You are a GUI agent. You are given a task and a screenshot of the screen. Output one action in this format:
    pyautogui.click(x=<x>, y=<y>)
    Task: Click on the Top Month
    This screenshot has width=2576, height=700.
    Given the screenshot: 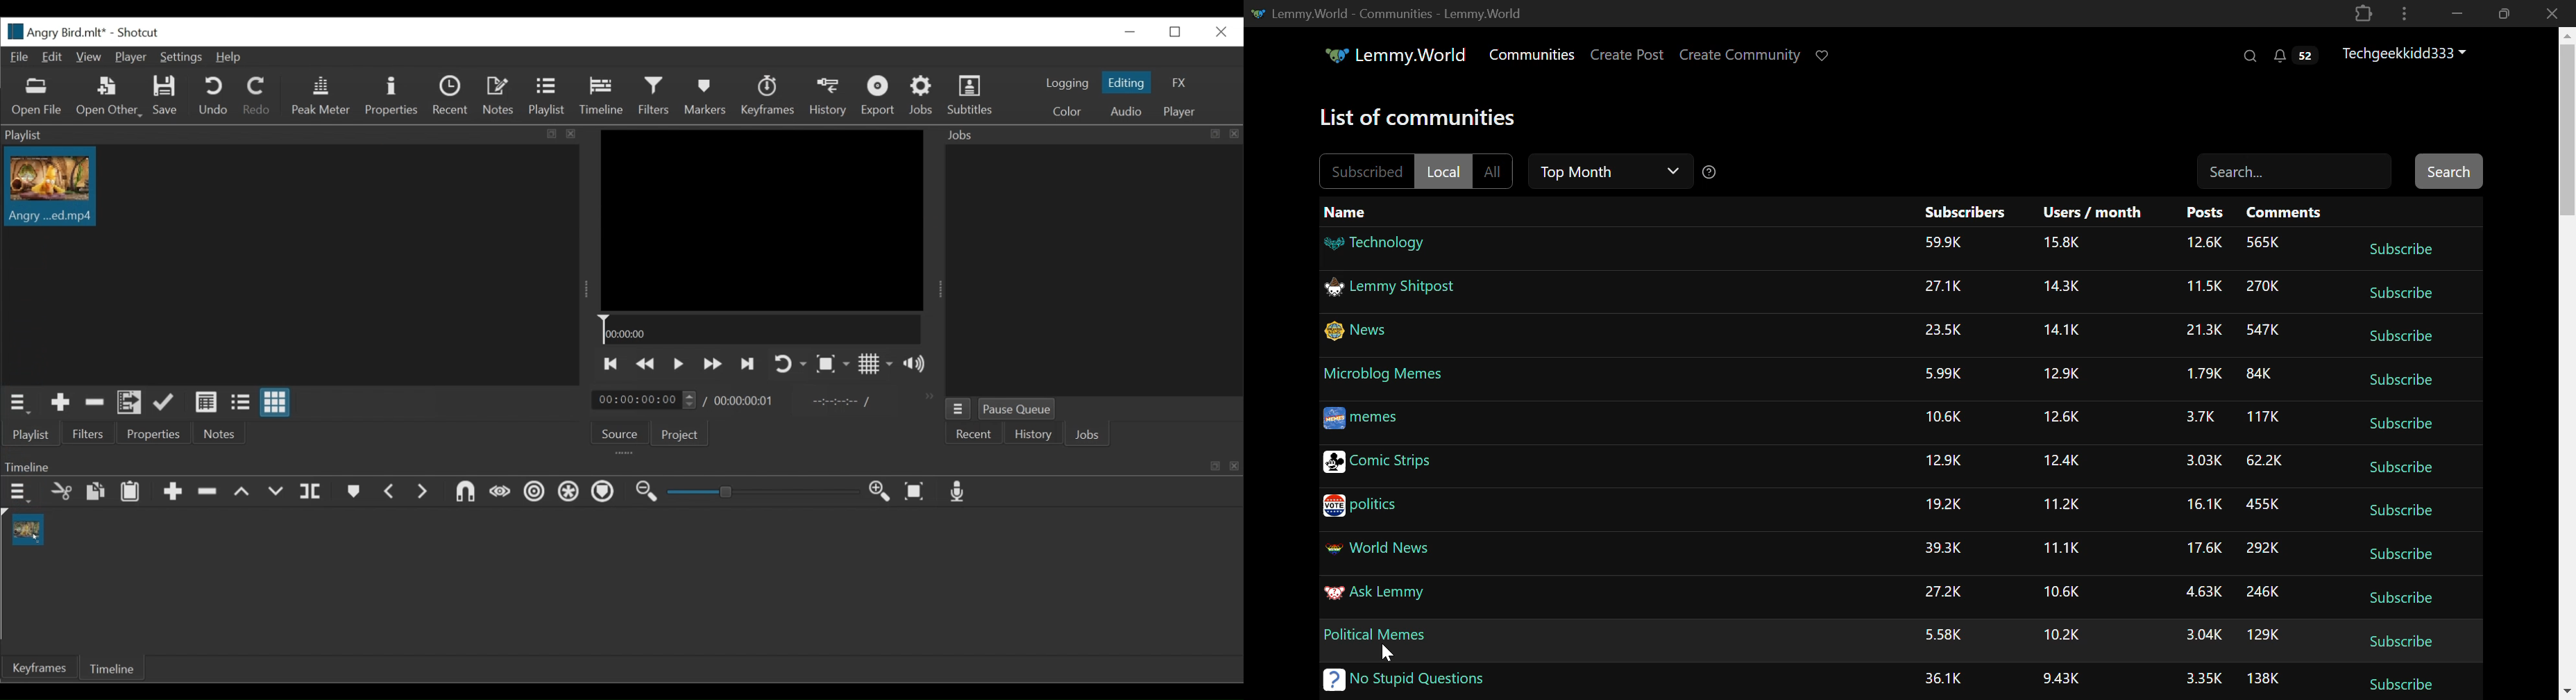 What is the action you would take?
    pyautogui.click(x=1610, y=169)
    